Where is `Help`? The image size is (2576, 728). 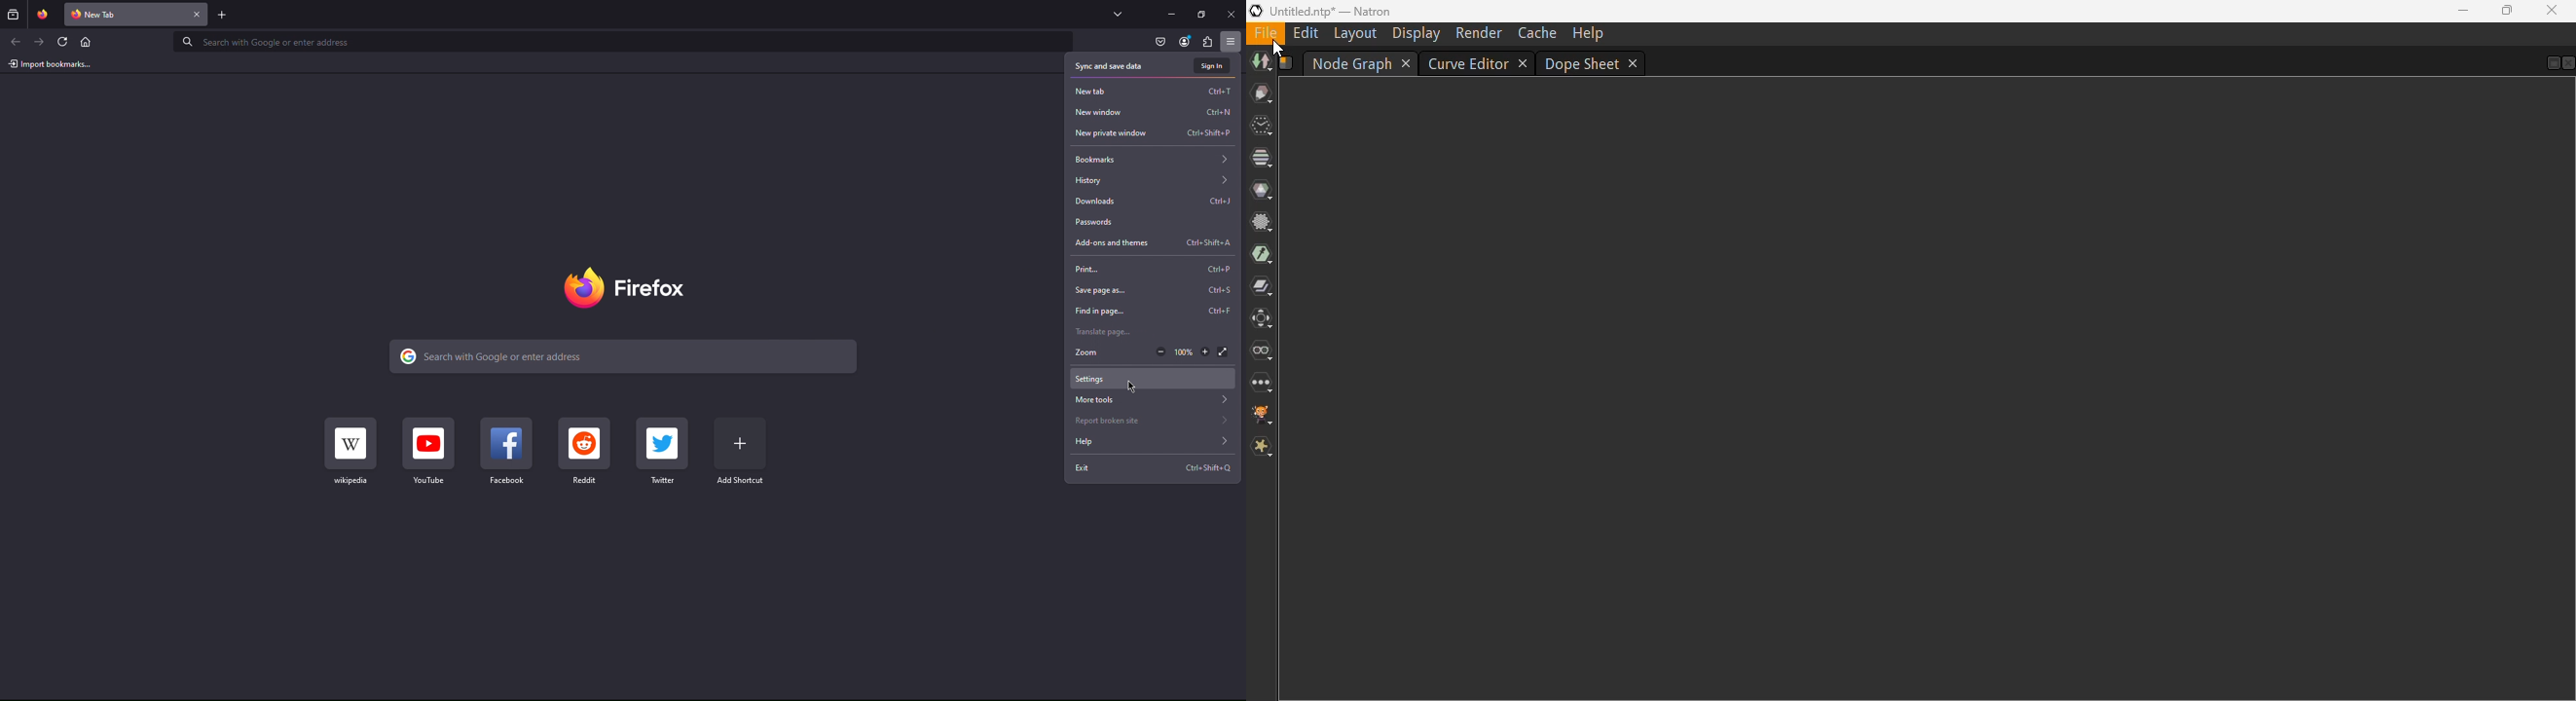 Help is located at coordinates (2508, 1007).